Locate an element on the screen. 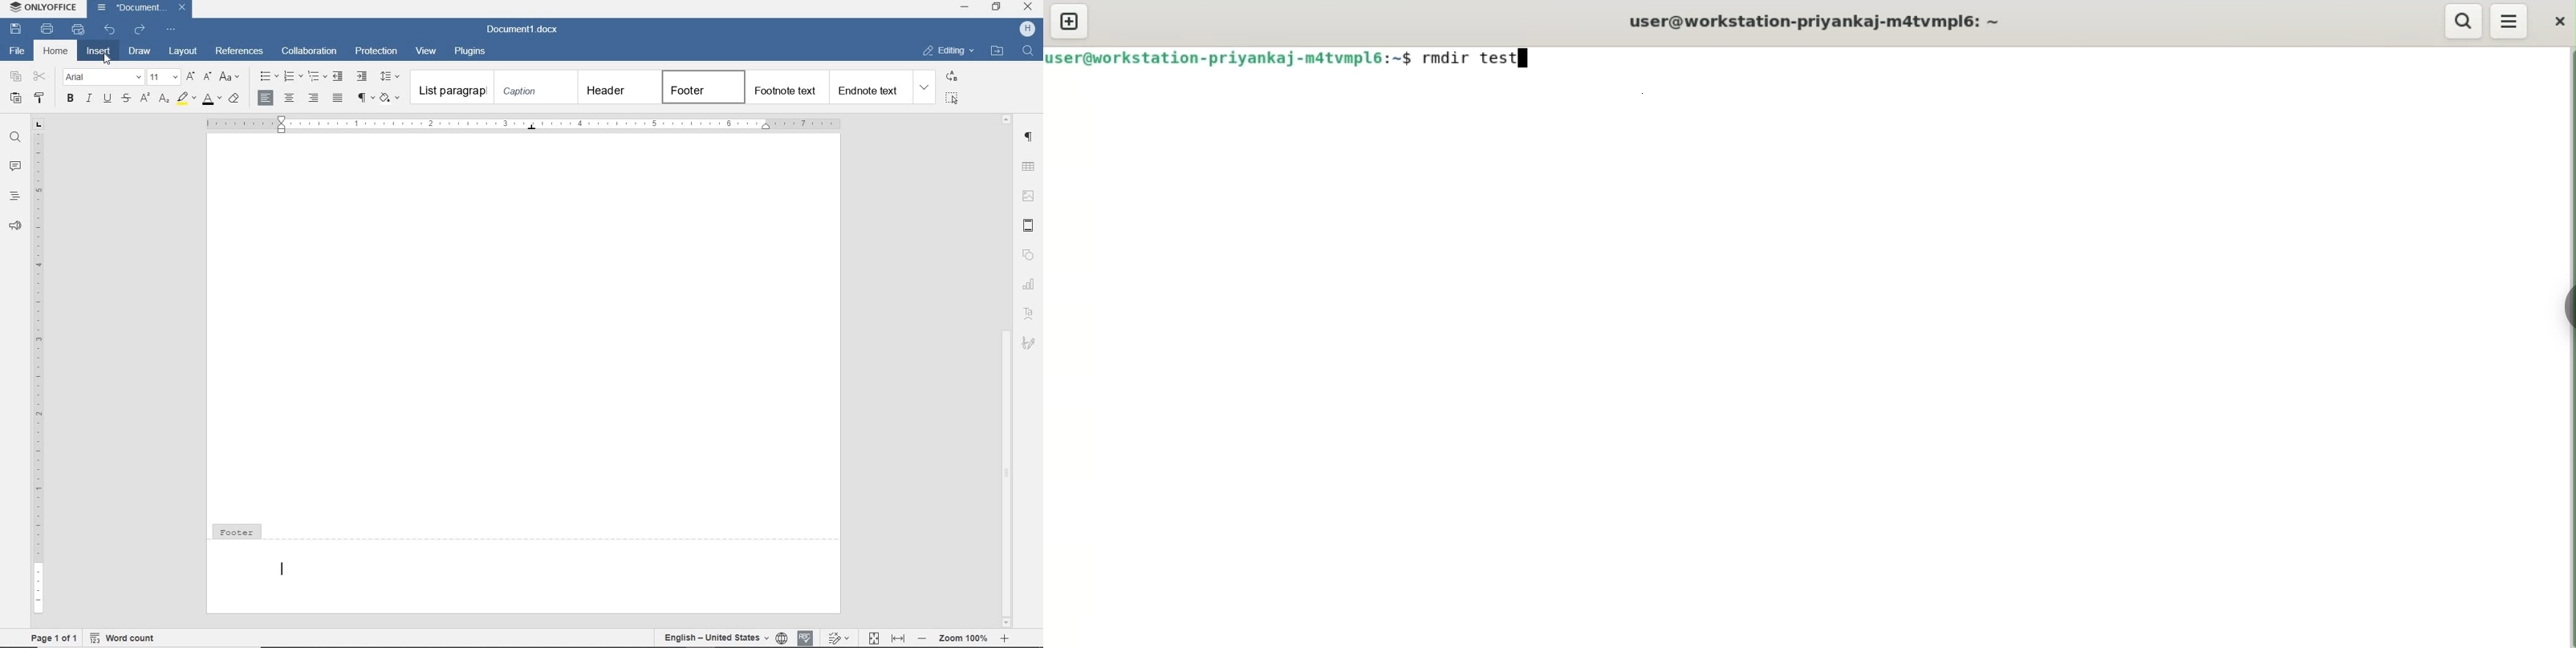  ruler is located at coordinates (522, 124).